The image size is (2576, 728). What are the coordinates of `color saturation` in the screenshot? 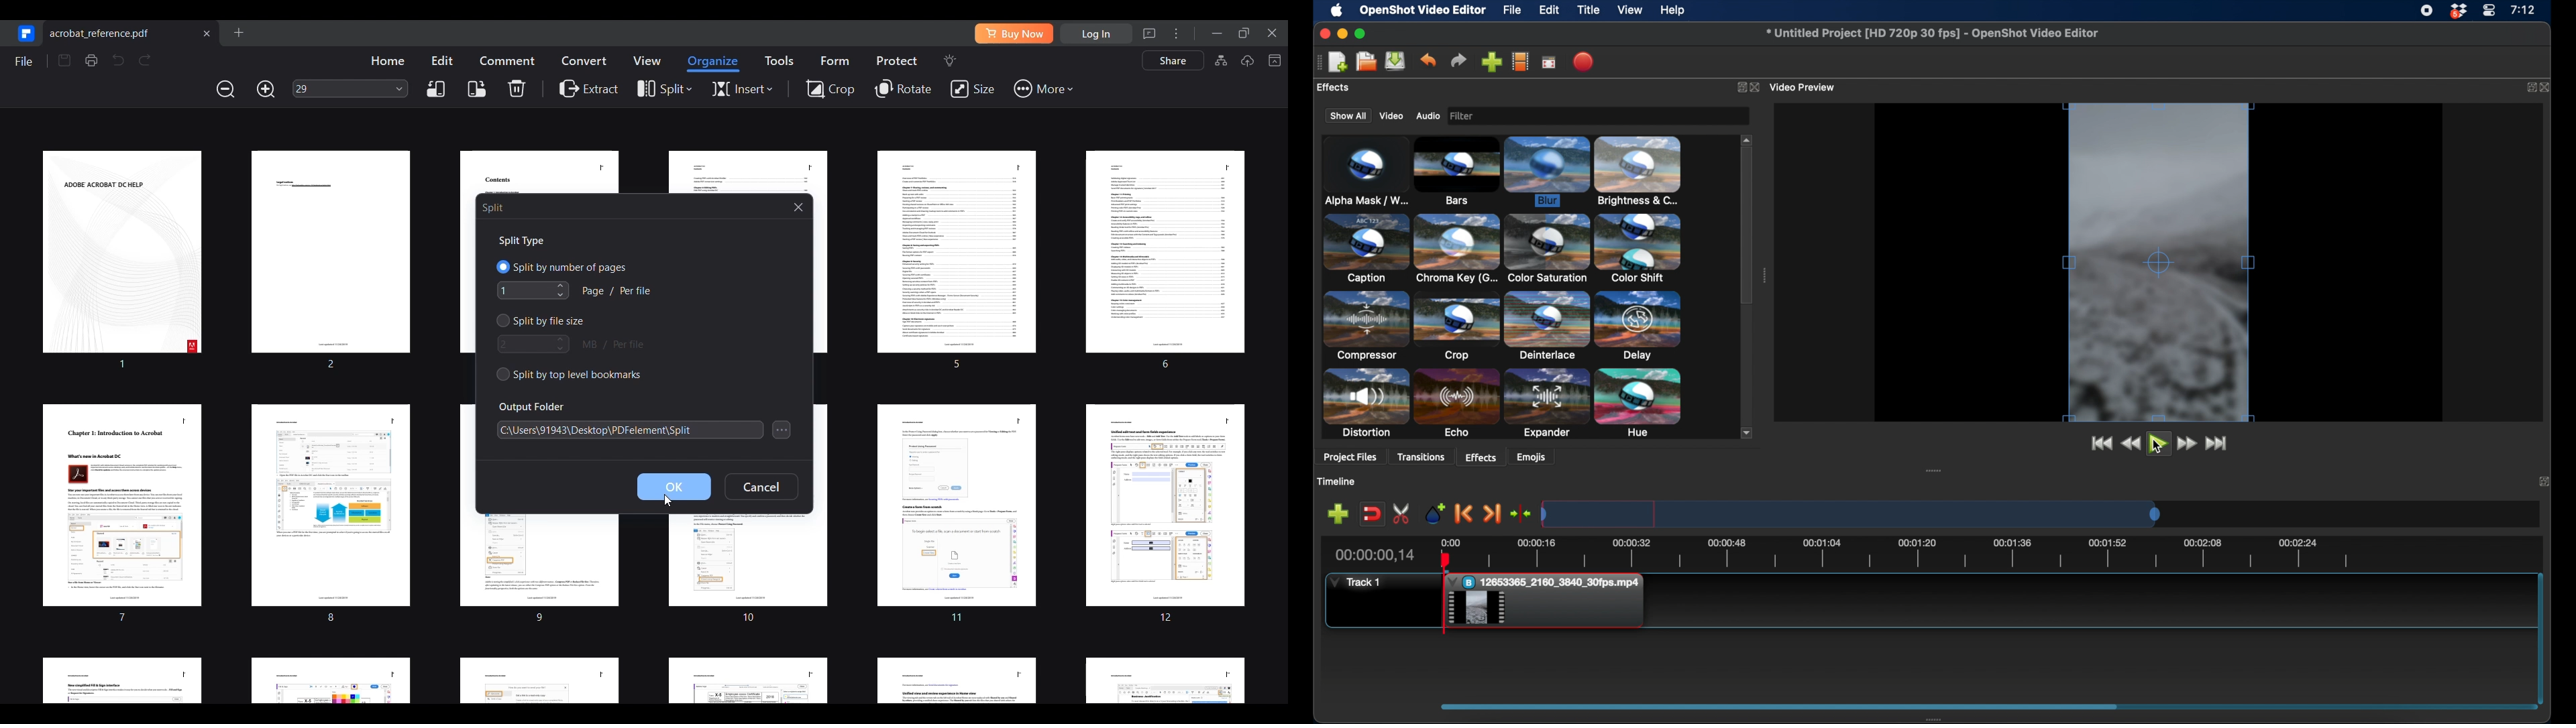 It's located at (1546, 249).